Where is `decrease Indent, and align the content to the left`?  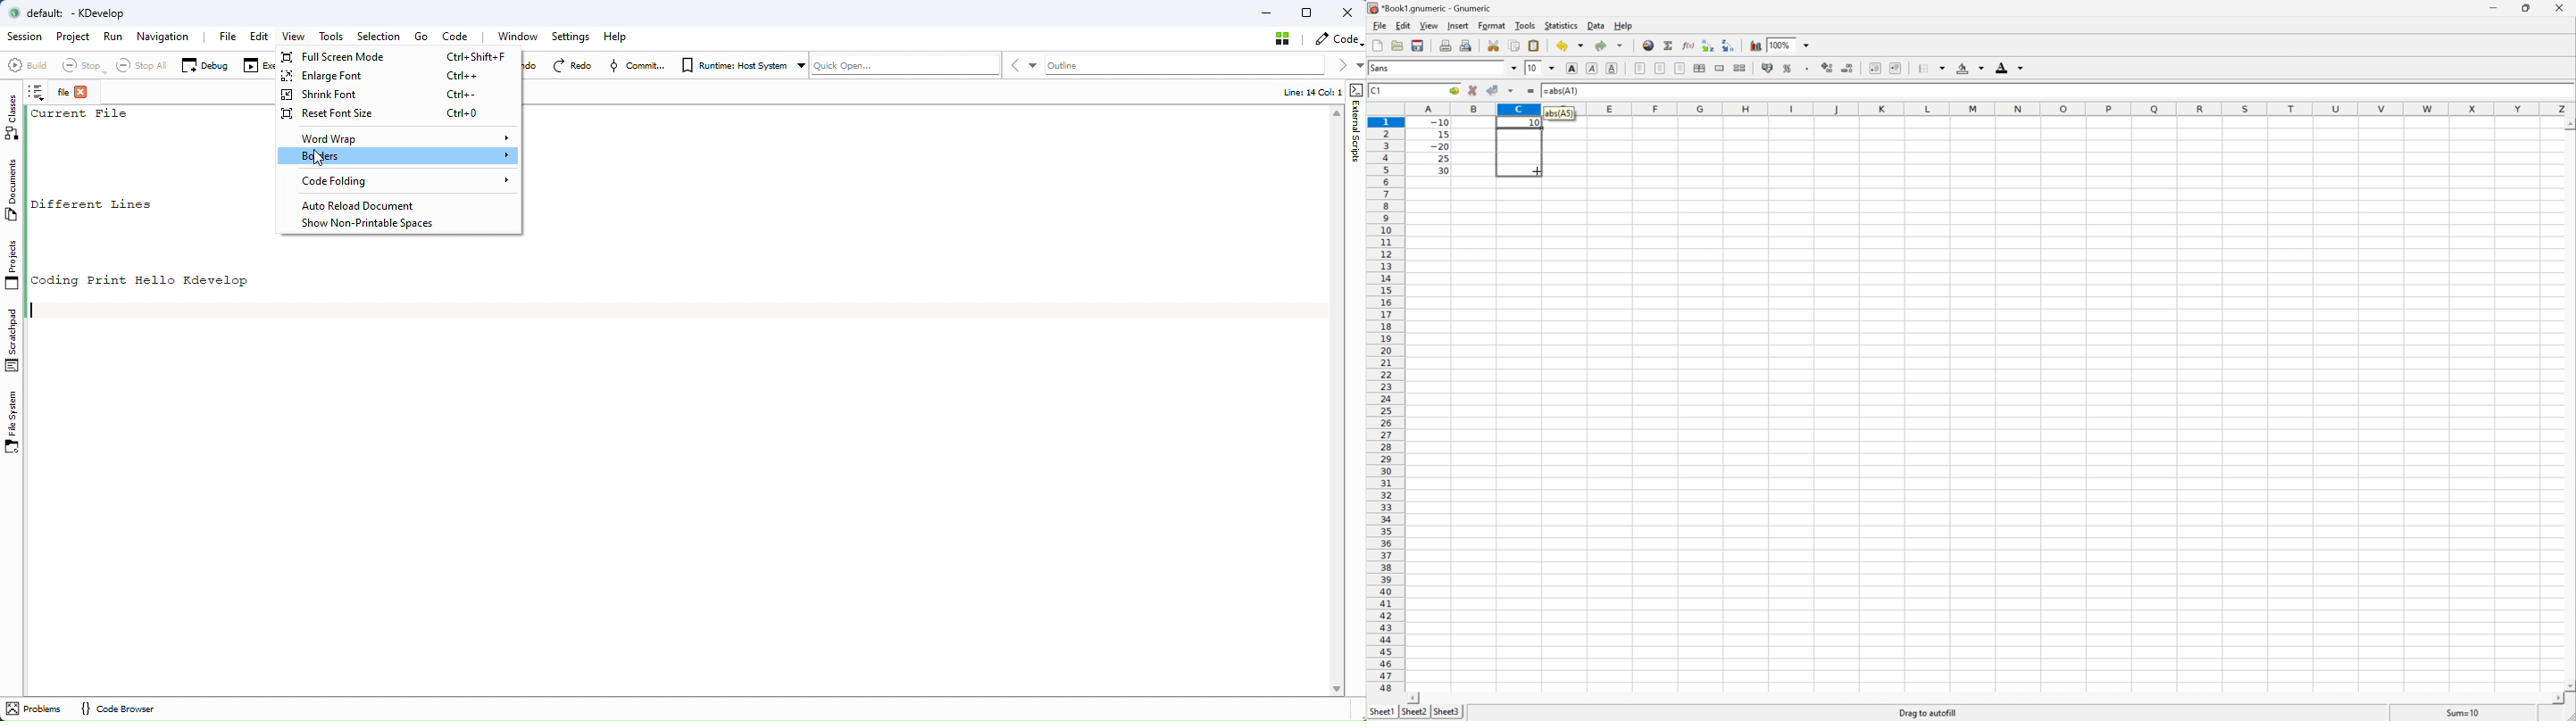
decrease Indent, and align the content to the left is located at coordinates (1874, 68).